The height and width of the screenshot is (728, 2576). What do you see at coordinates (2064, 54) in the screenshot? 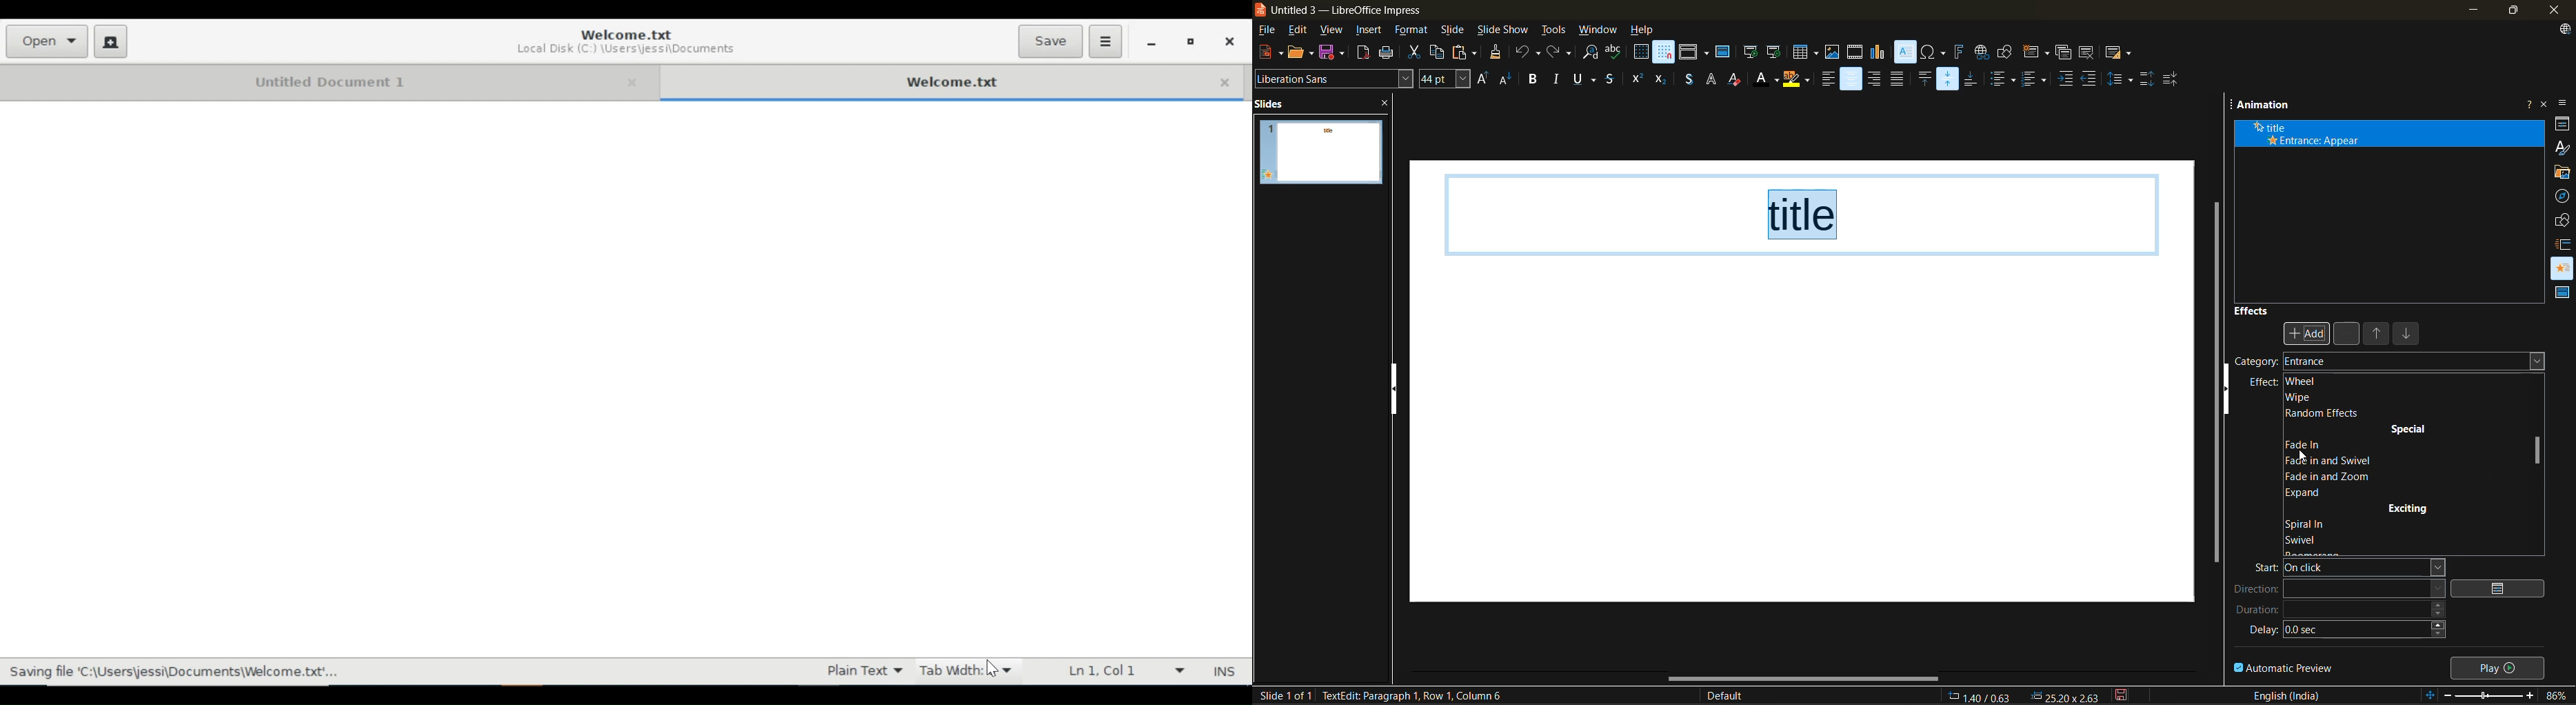
I see `duplicate slide` at bounding box center [2064, 54].